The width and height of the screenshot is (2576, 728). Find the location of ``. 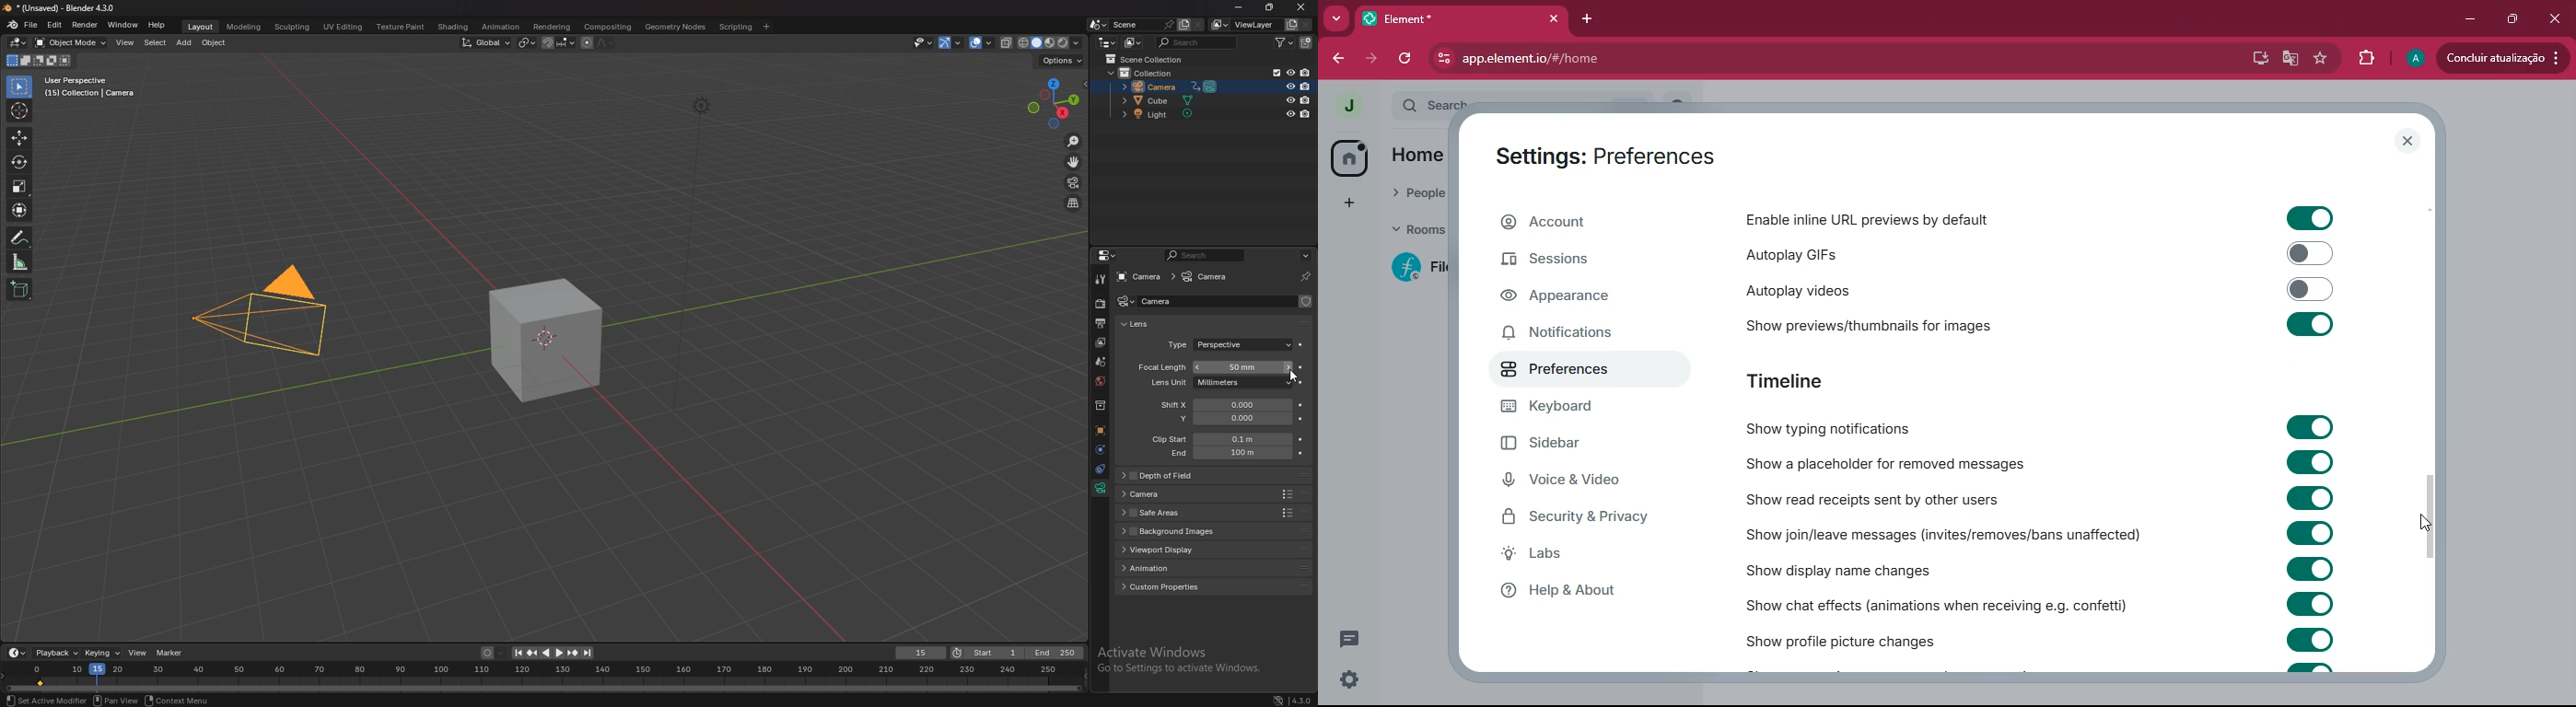

 is located at coordinates (1288, 494).